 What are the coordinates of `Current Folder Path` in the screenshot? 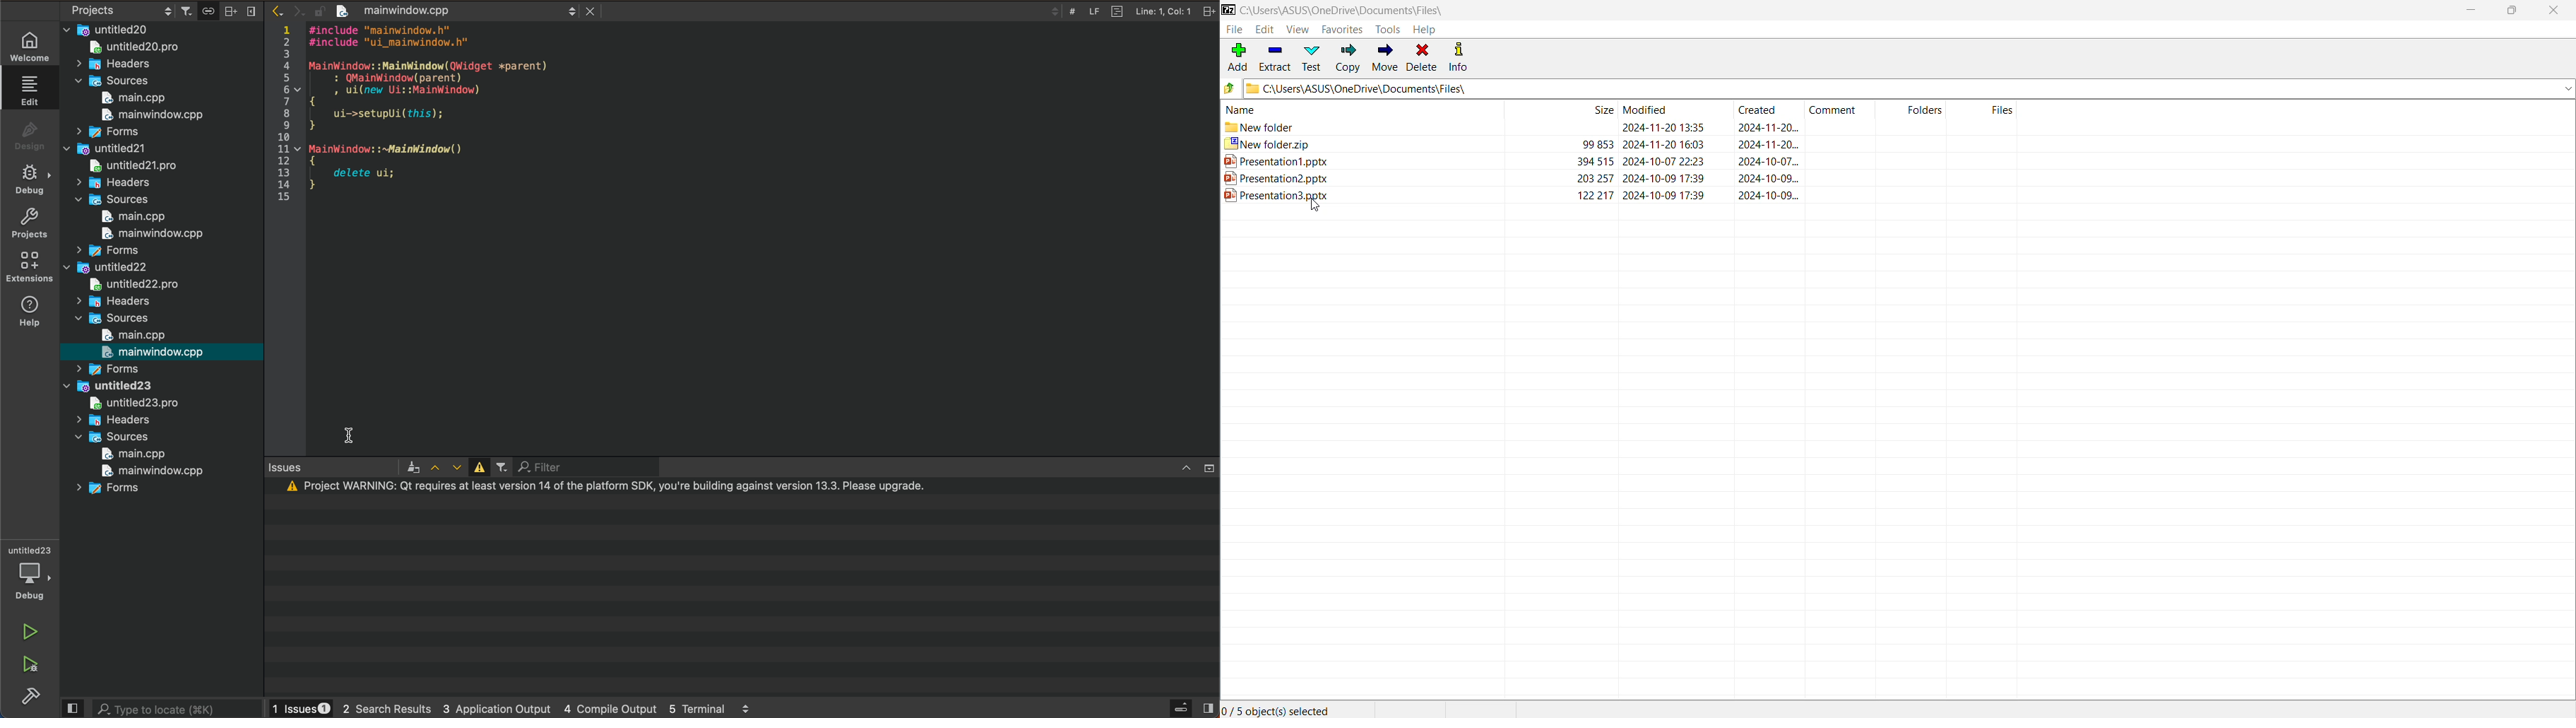 It's located at (1909, 89).